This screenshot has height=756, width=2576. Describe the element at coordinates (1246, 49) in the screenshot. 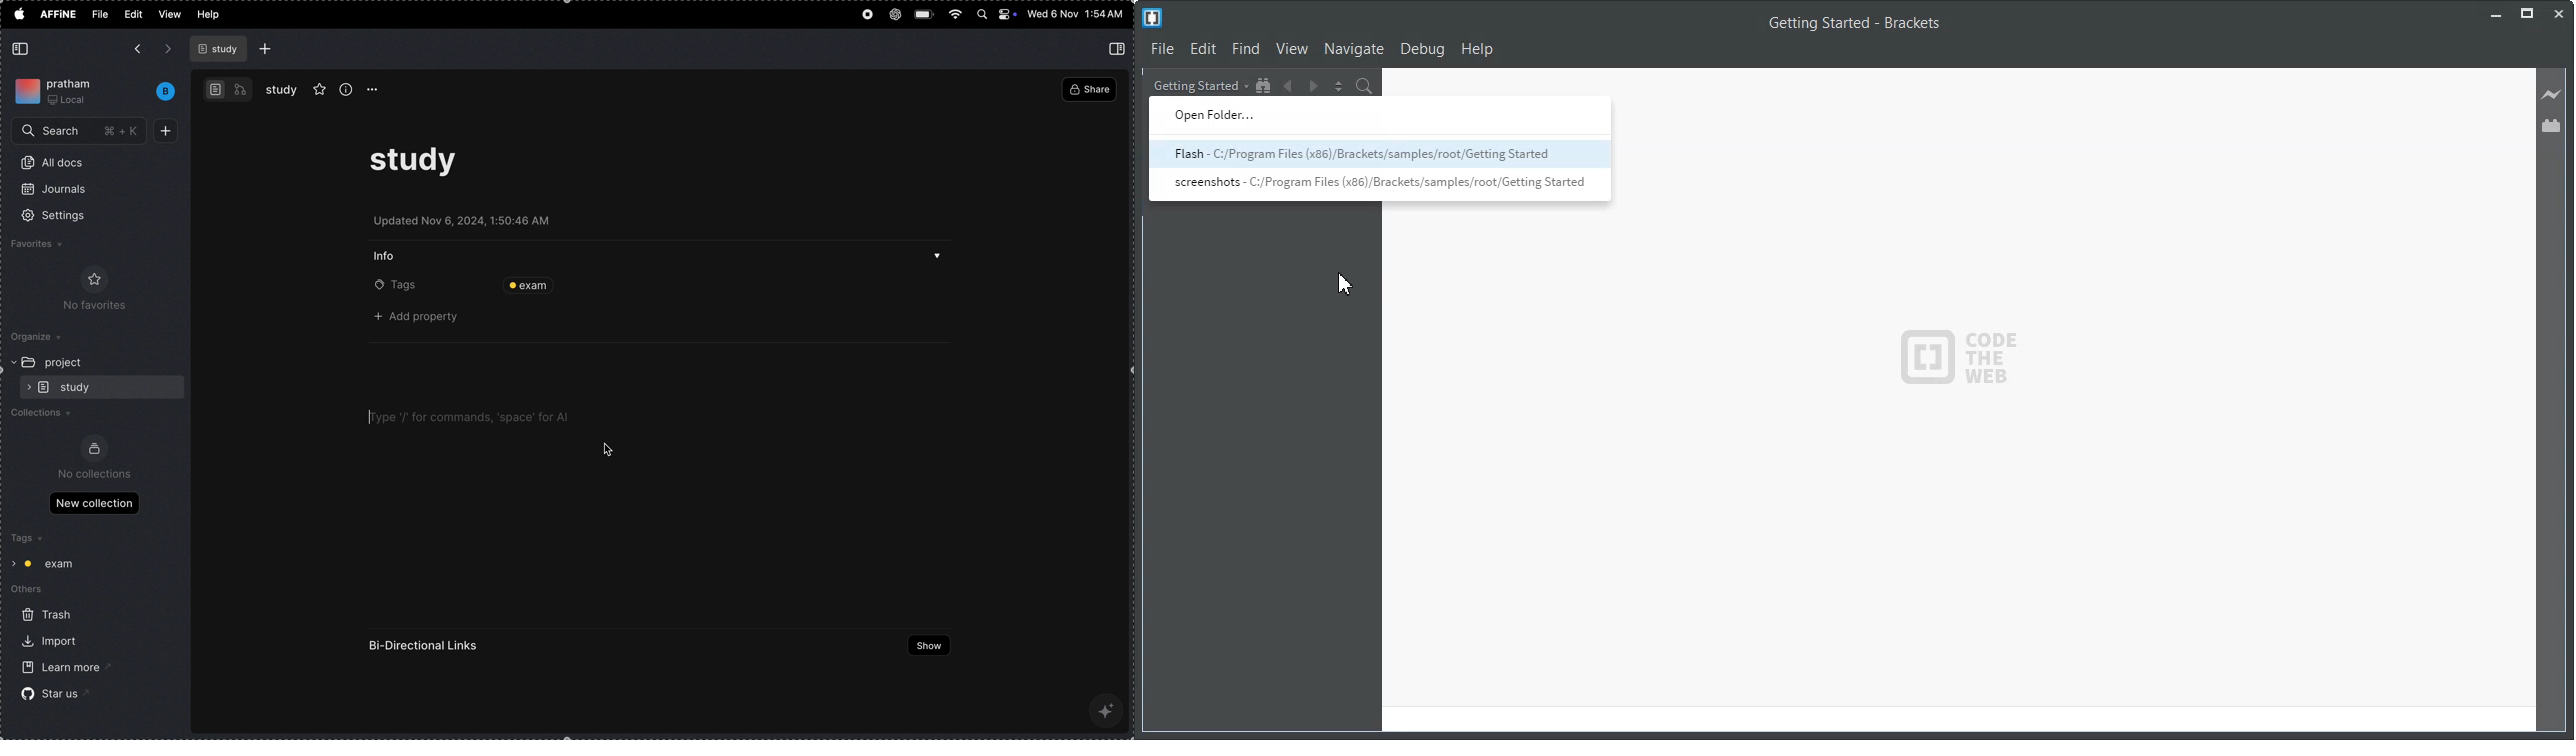

I see `Find` at that location.